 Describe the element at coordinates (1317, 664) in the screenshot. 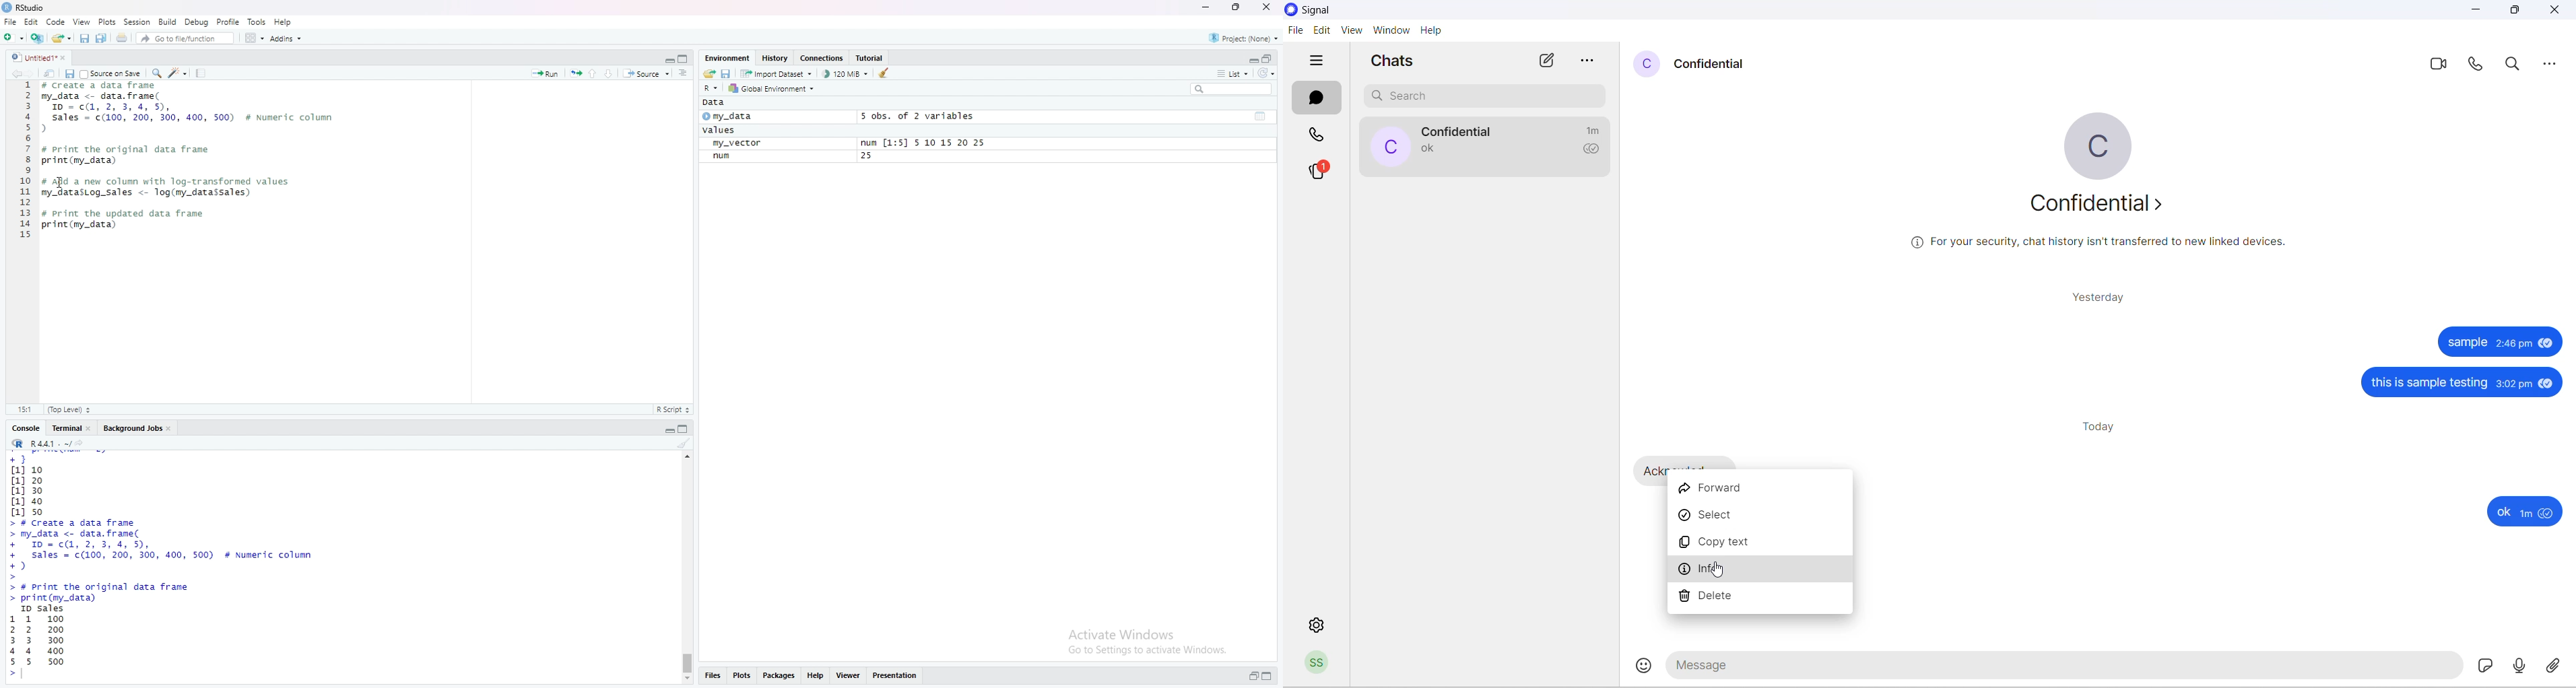

I see `profile` at that location.